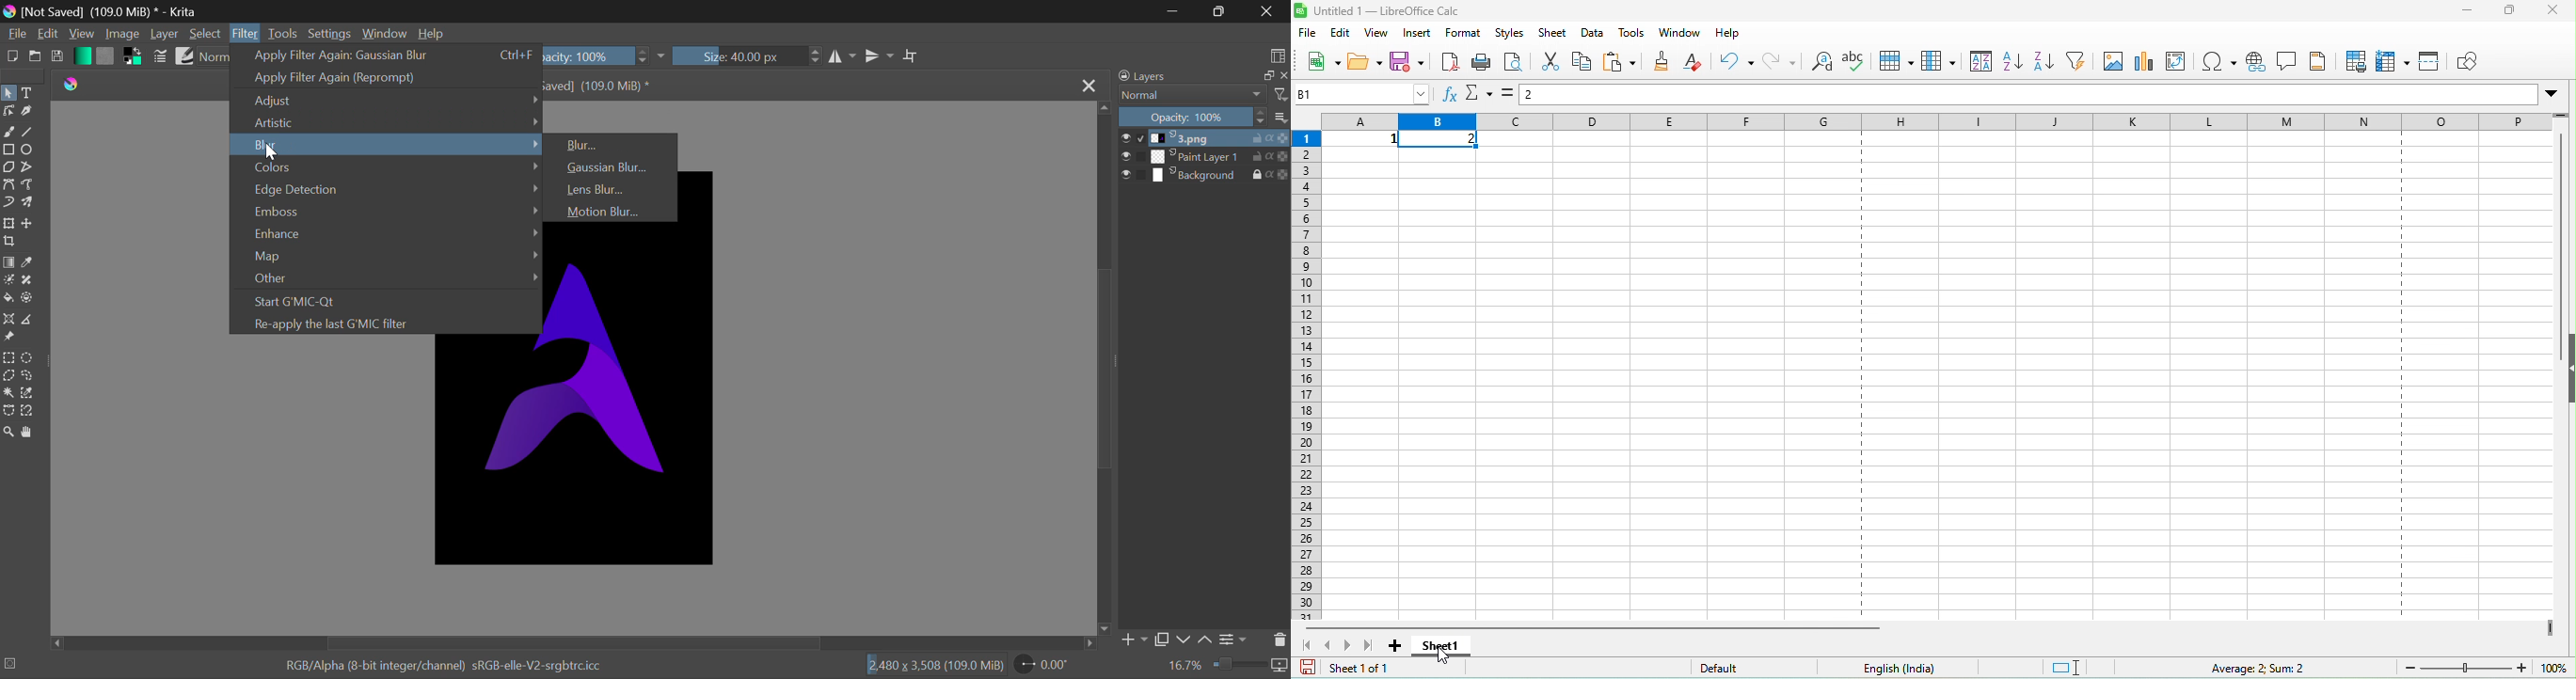 The image size is (2576, 700). Describe the element at coordinates (1364, 61) in the screenshot. I see `open` at that location.